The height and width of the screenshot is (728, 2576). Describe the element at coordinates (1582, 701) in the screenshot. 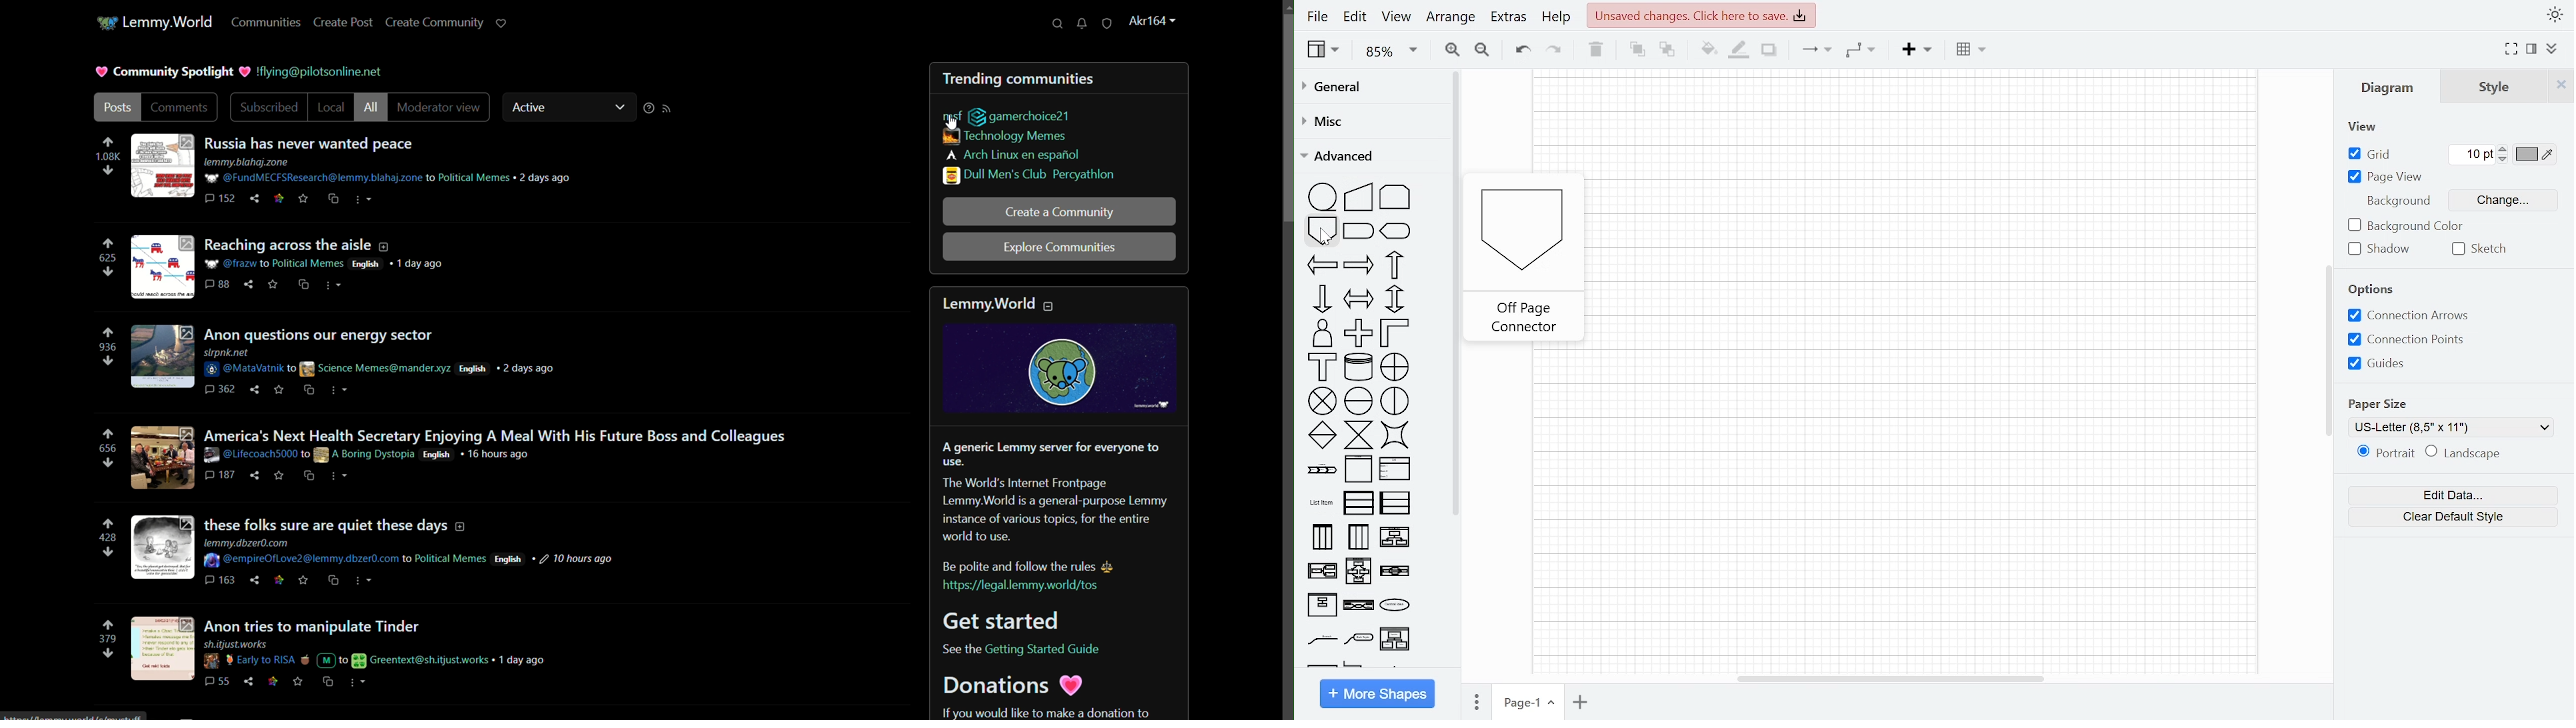

I see `Add page` at that location.